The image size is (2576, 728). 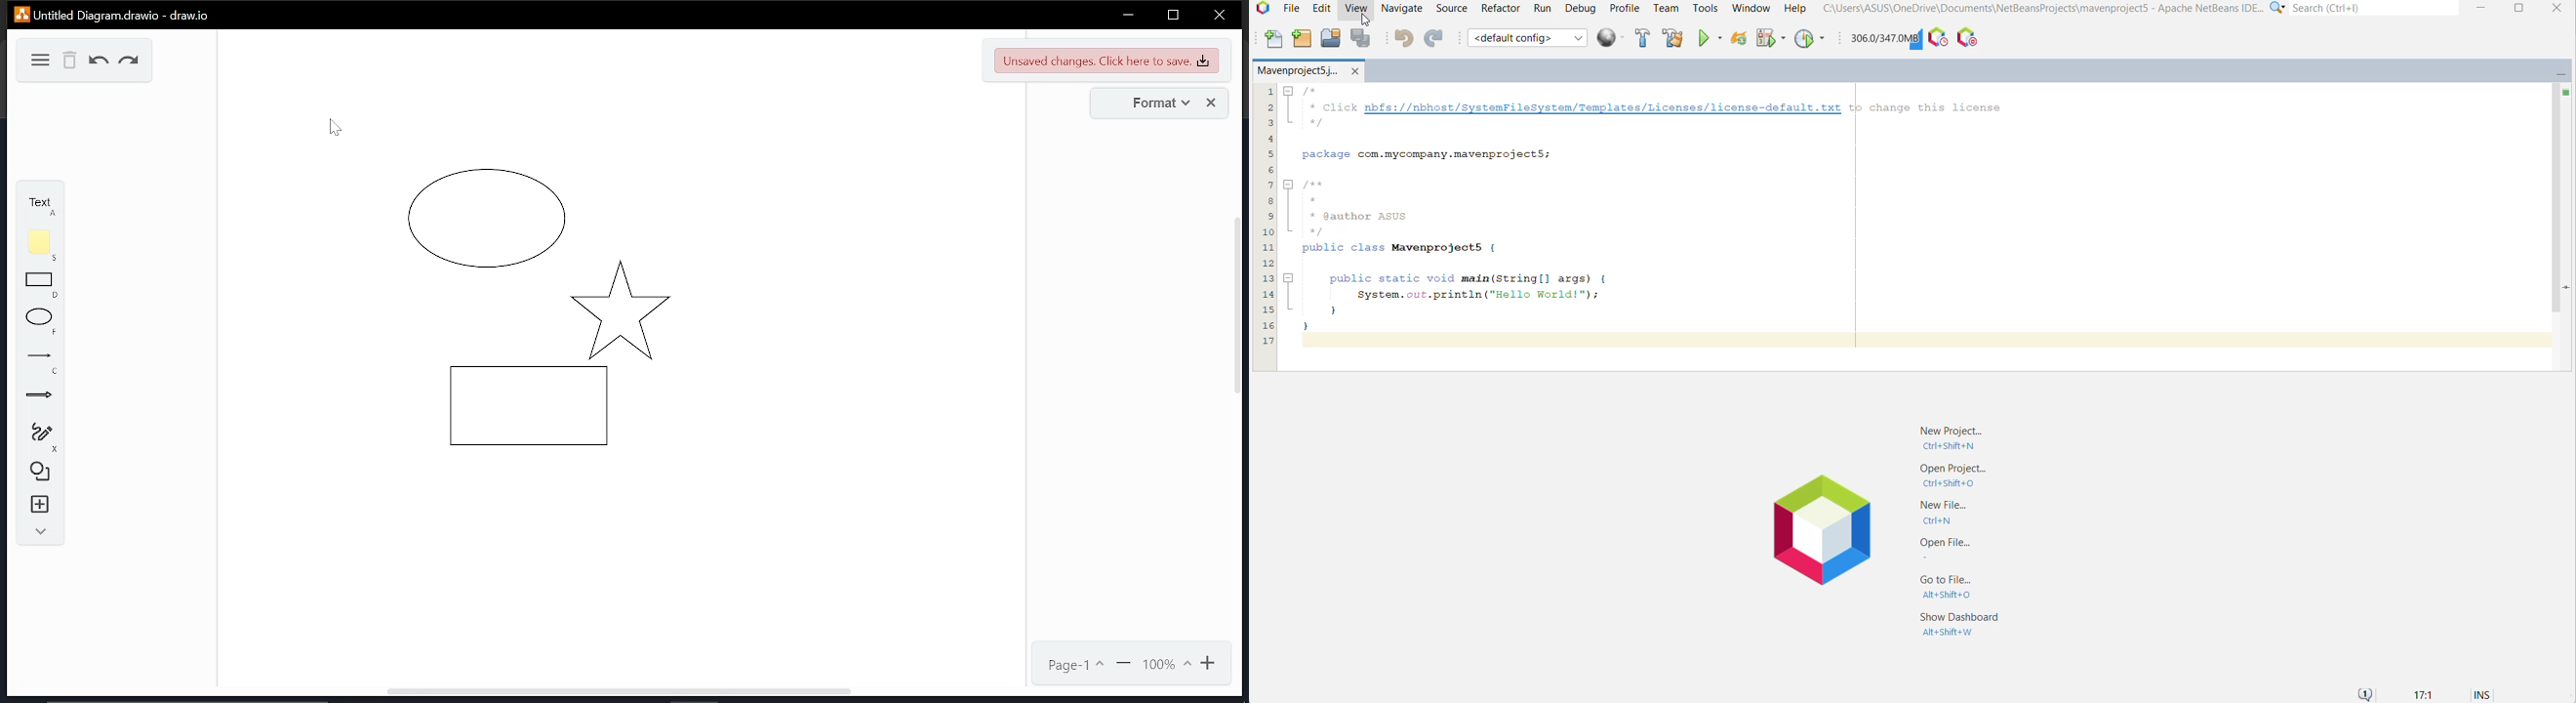 I want to click on close, so click(x=1219, y=17).